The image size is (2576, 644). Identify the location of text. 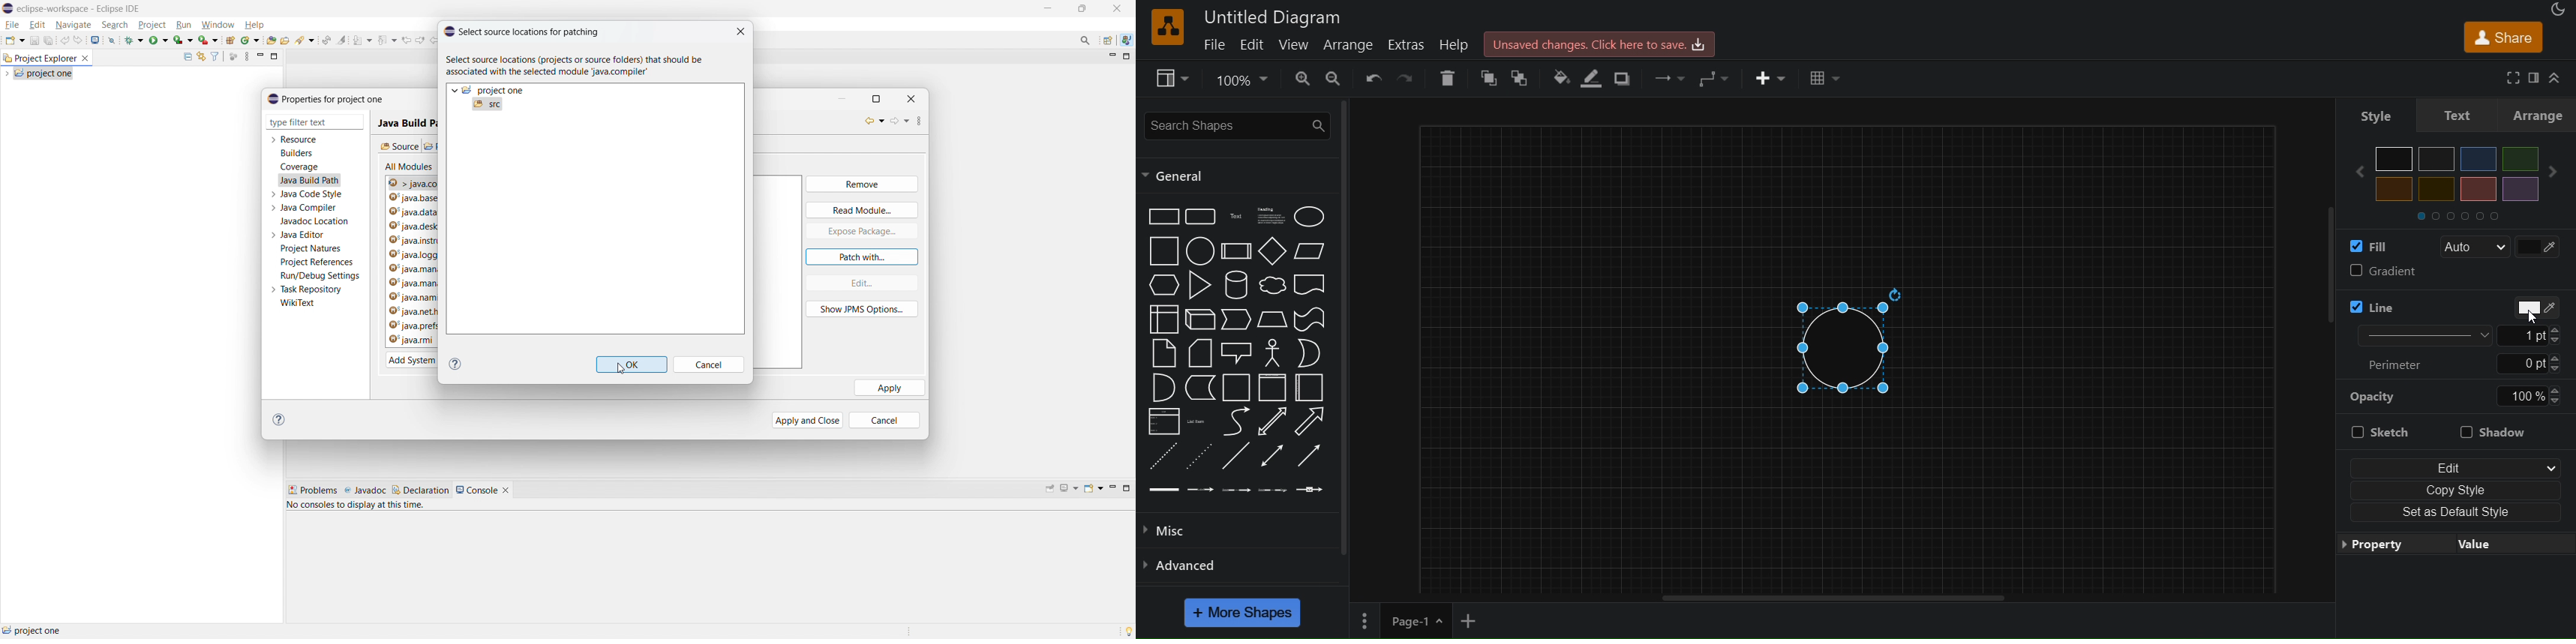
(1238, 217).